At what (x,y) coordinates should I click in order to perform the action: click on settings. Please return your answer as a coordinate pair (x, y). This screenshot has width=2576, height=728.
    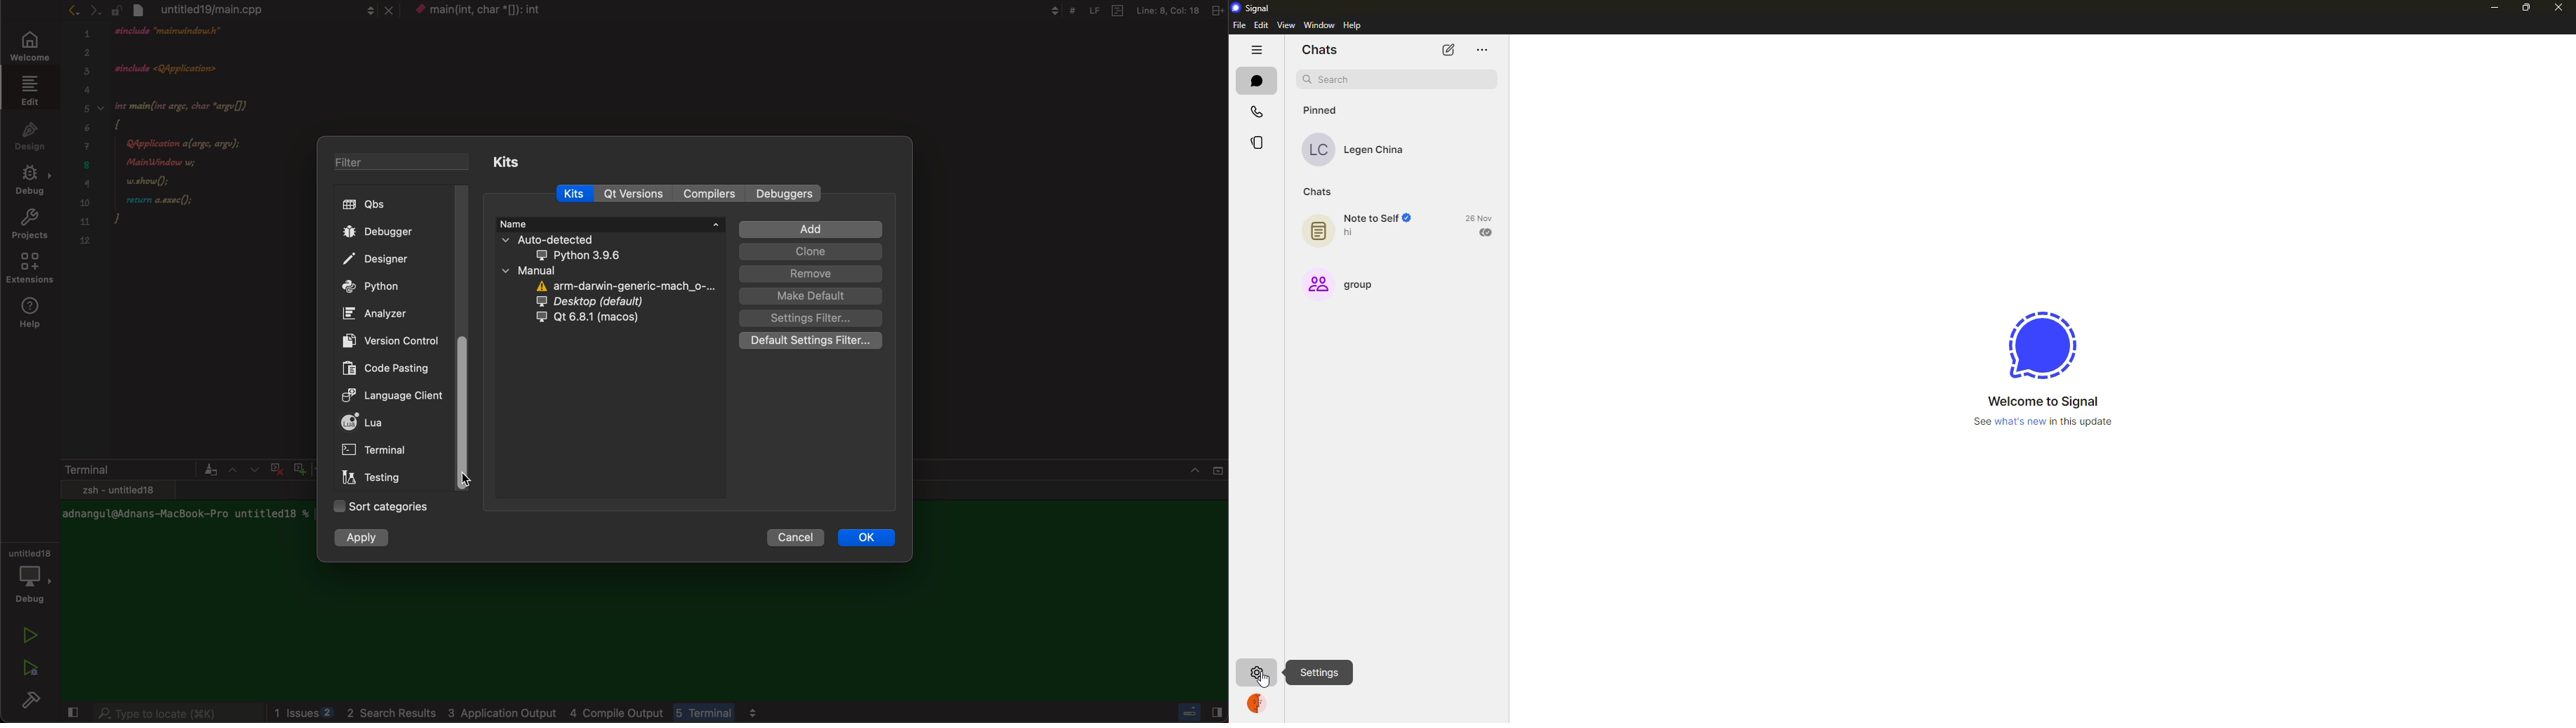
    Looking at the image, I should click on (1319, 671).